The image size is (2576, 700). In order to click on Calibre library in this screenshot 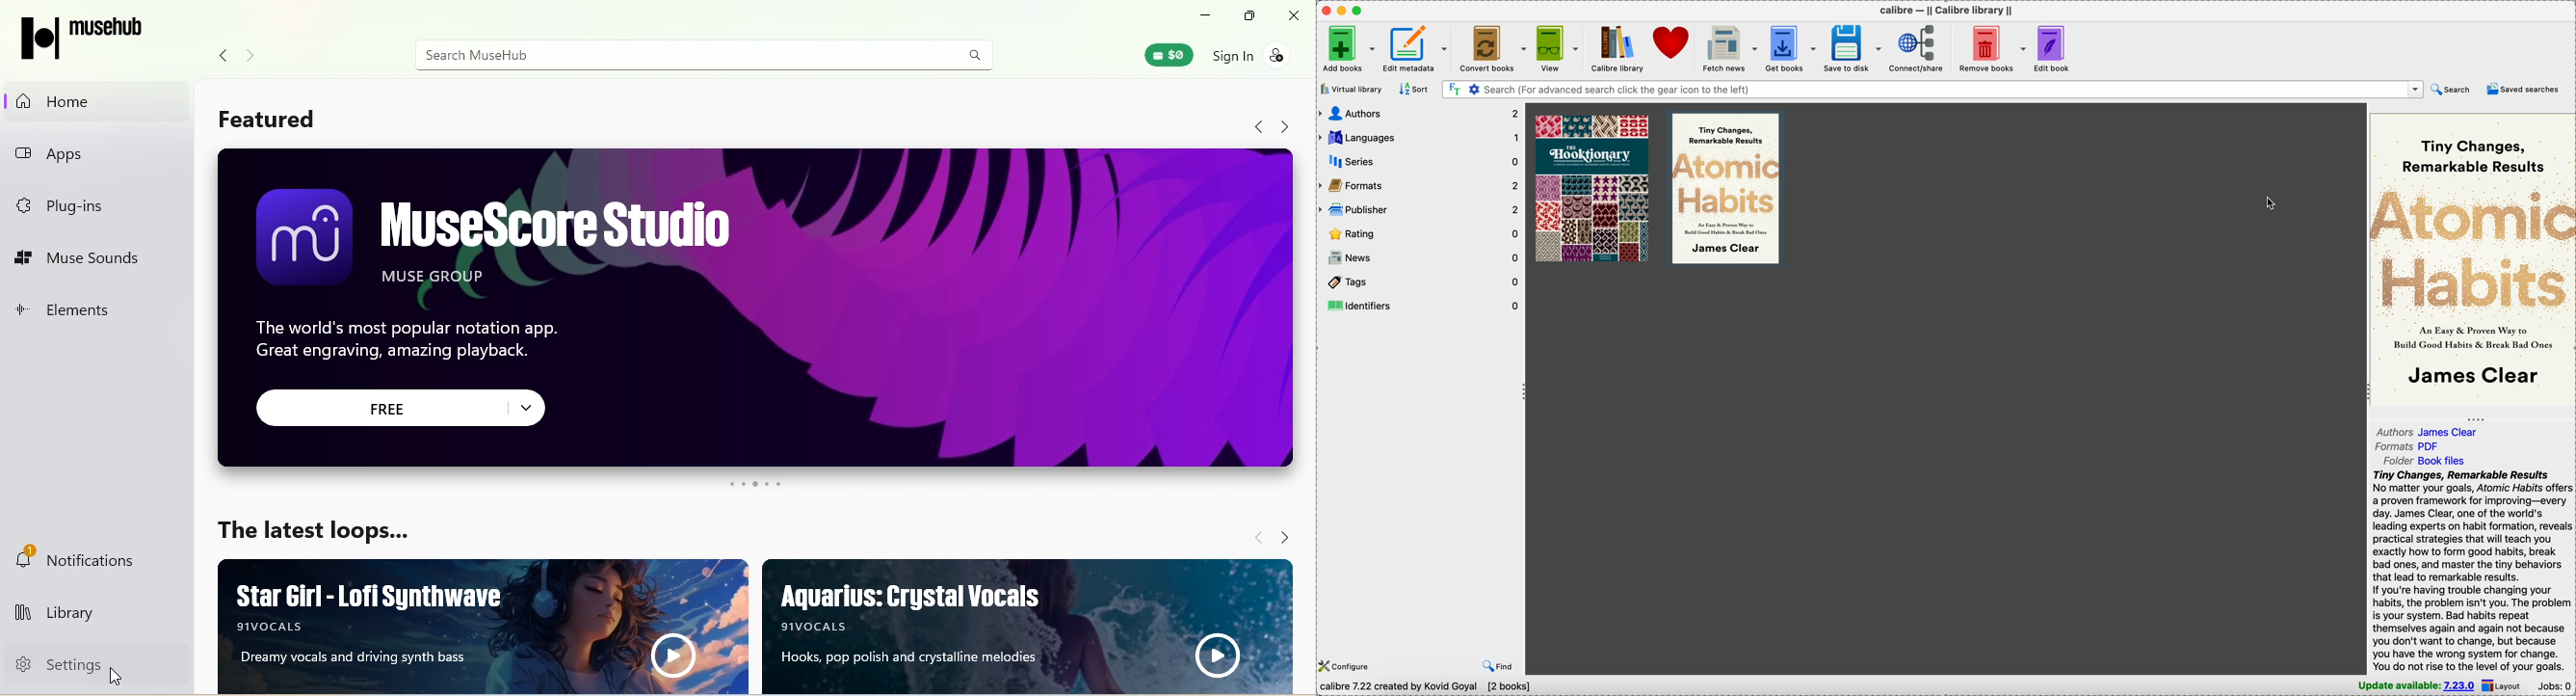, I will do `click(1616, 48)`.